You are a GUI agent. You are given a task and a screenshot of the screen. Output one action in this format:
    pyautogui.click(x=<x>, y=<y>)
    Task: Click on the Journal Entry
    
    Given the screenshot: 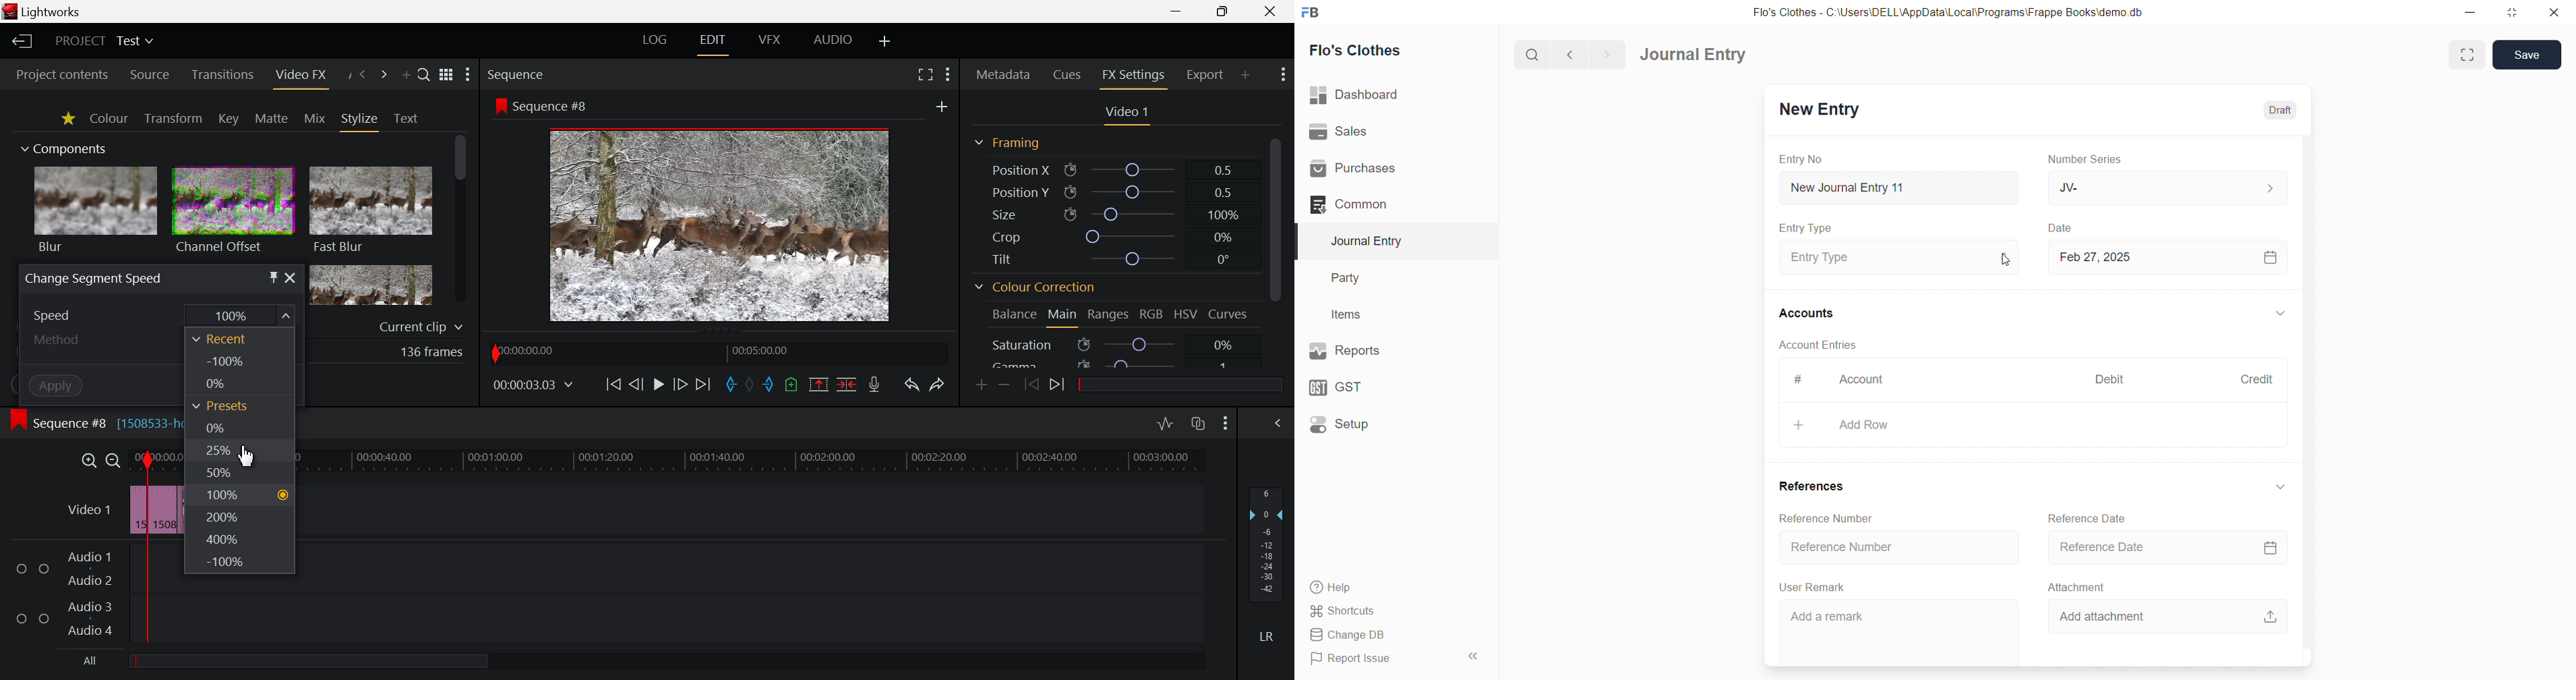 What is the action you would take?
    pyautogui.click(x=1371, y=241)
    